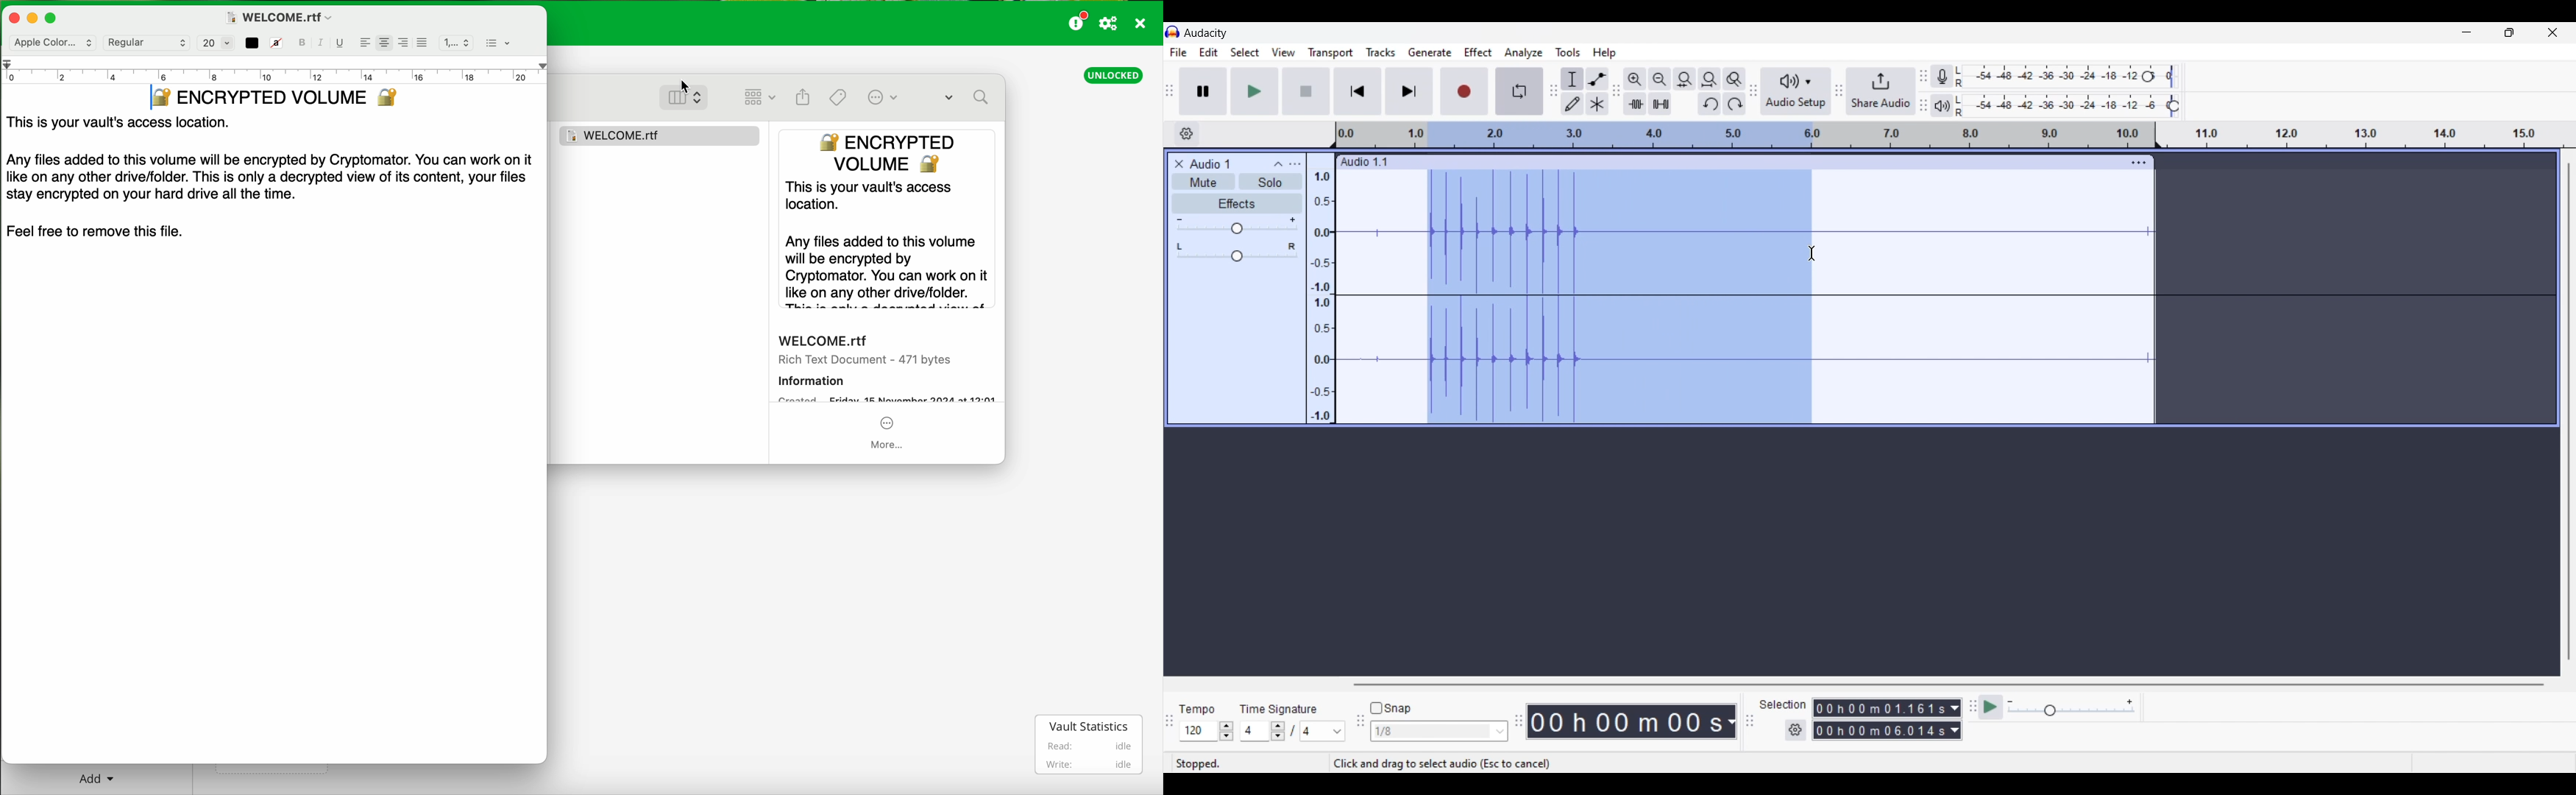 The width and height of the screenshot is (2576, 812). What do you see at coordinates (1179, 52) in the screenshot?
I see `File menu` at bounding box center [1179, 52].